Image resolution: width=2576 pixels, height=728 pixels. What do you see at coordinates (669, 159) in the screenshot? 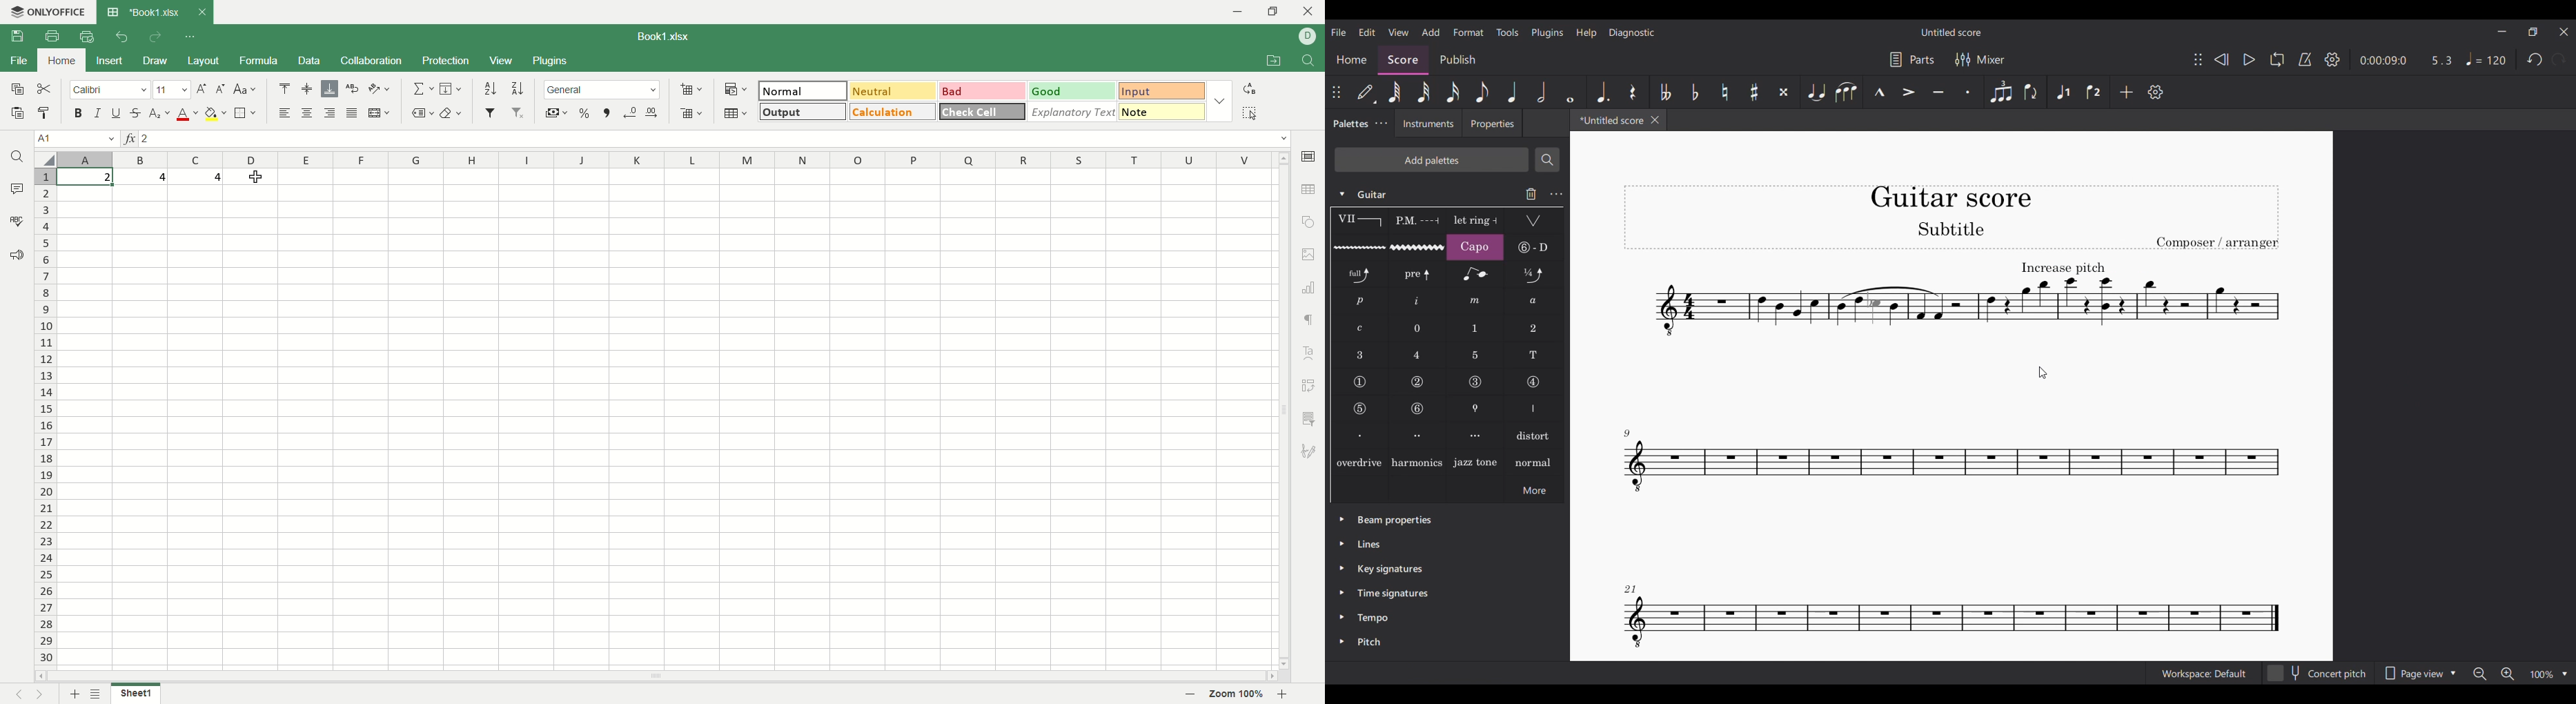
I see `column` at bounding box center [669, 159].